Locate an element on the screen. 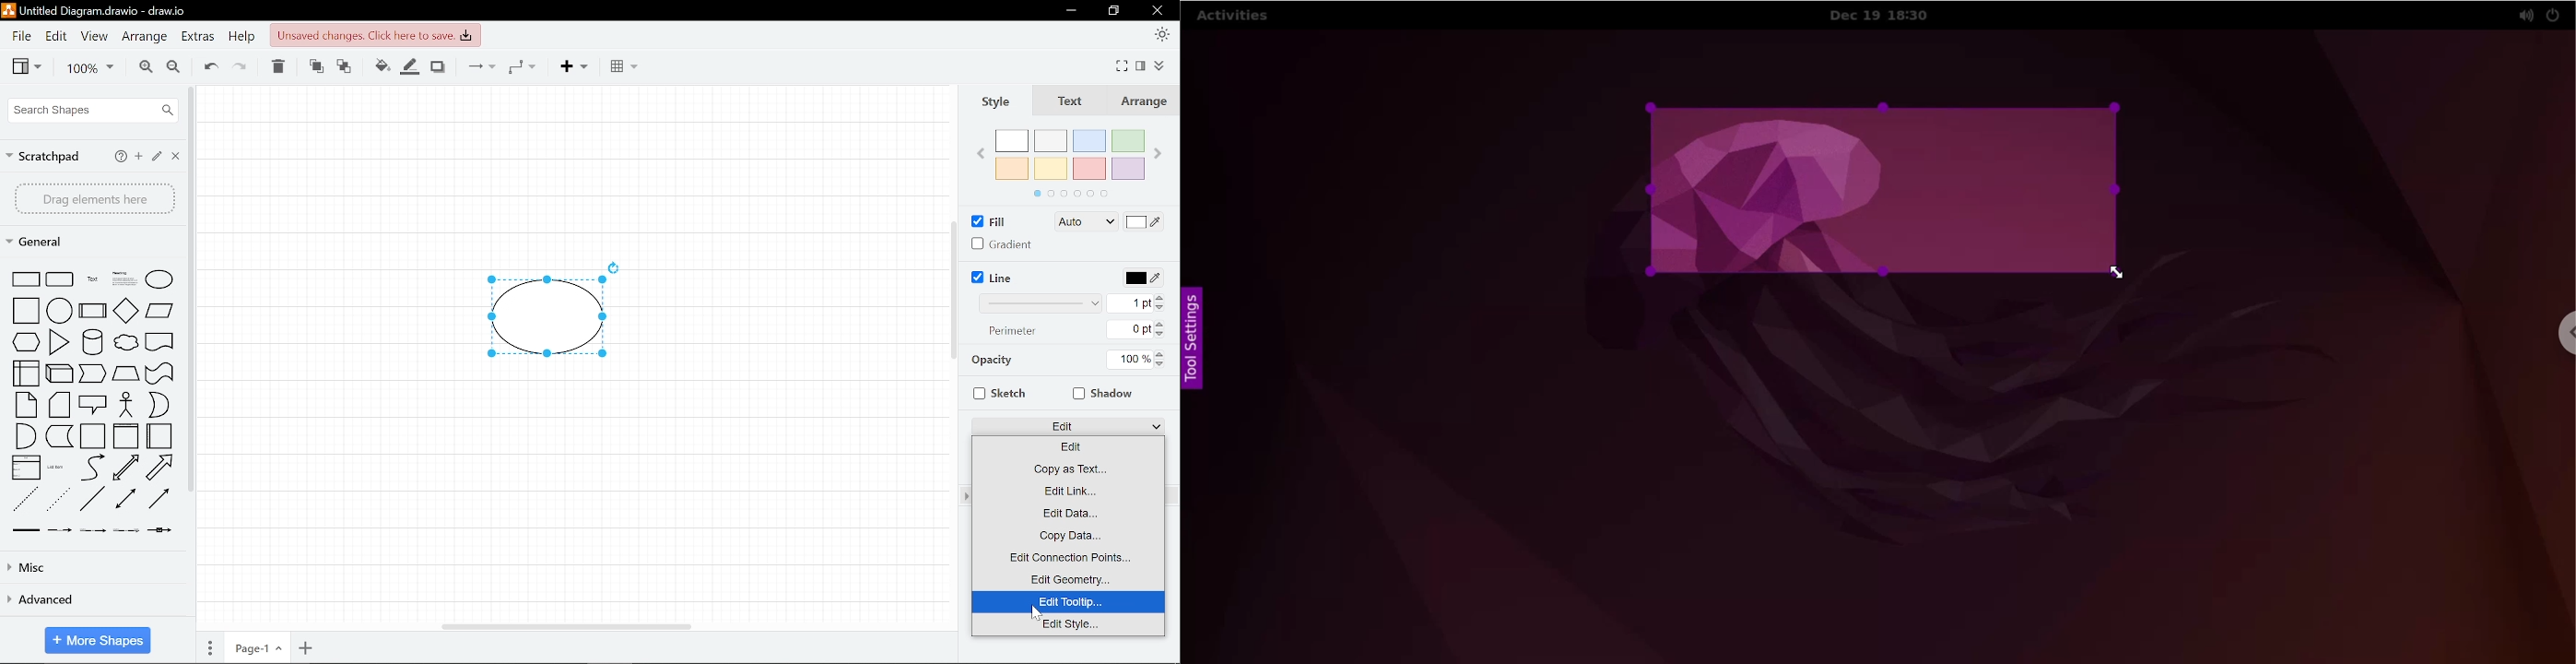 This screenshot has width=2576, height=672. help is located at coordinates (121, 157).